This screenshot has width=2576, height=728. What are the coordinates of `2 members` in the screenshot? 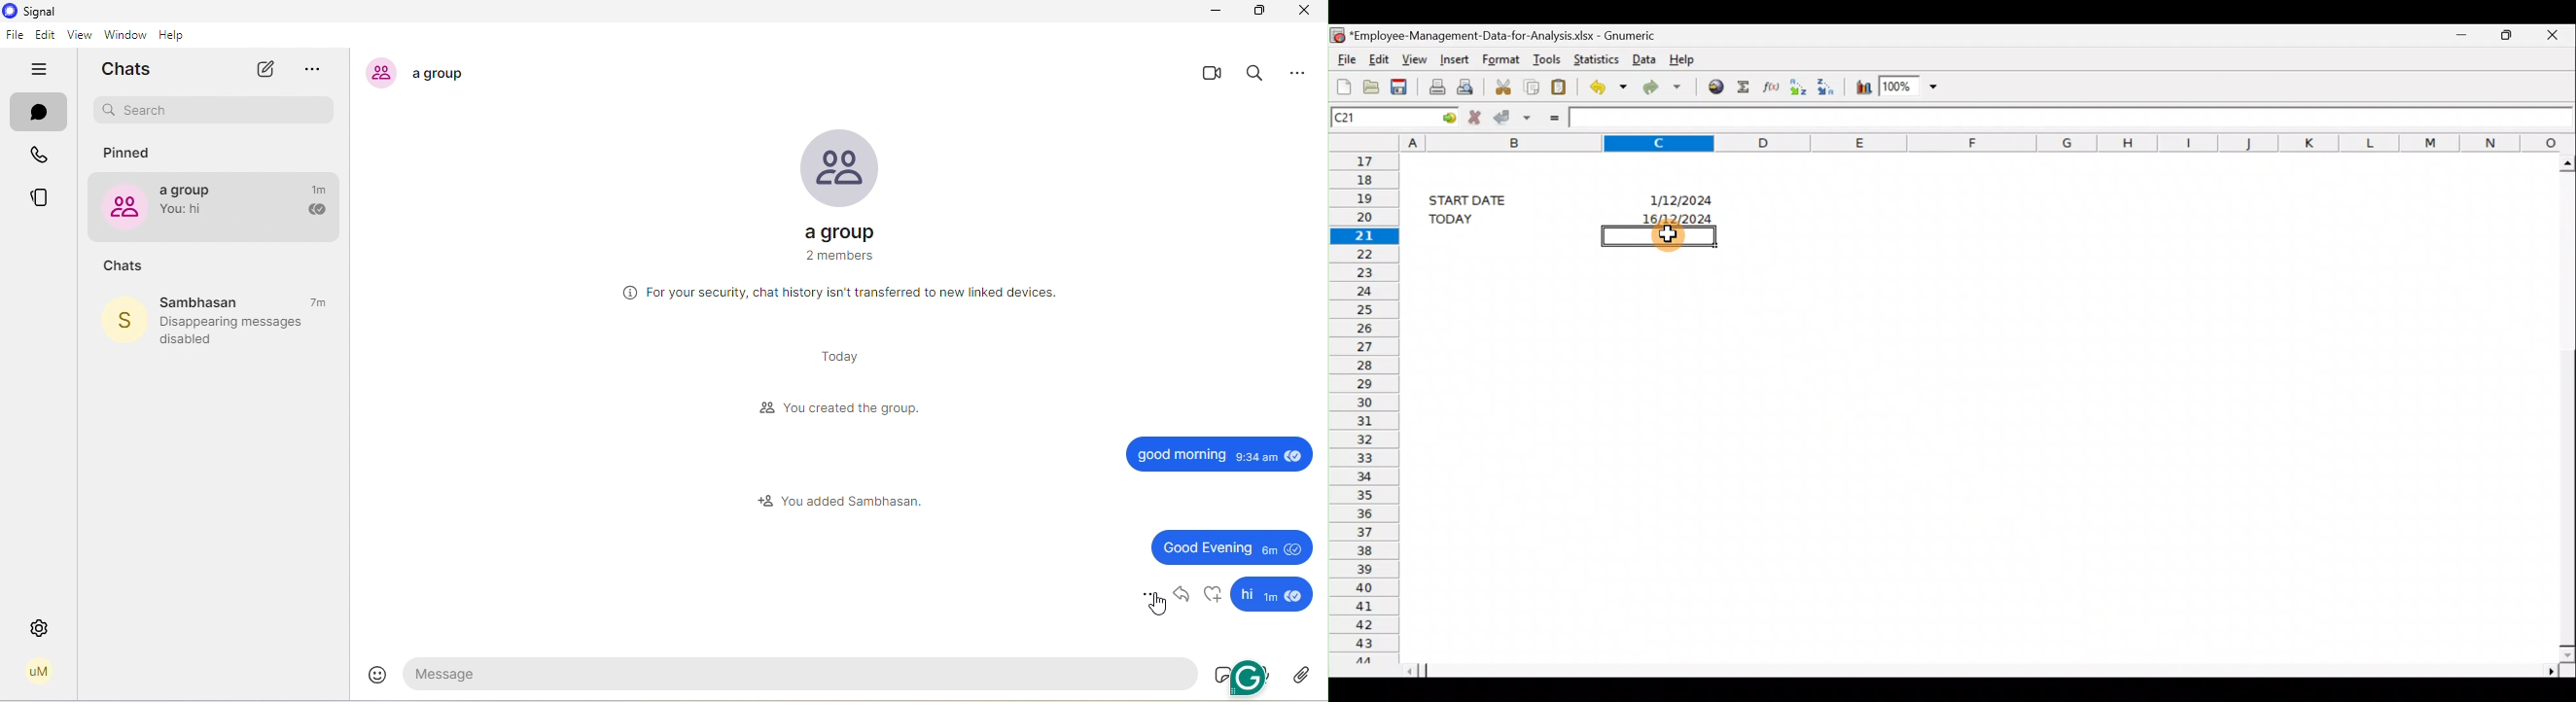 It's located at (834, 260).